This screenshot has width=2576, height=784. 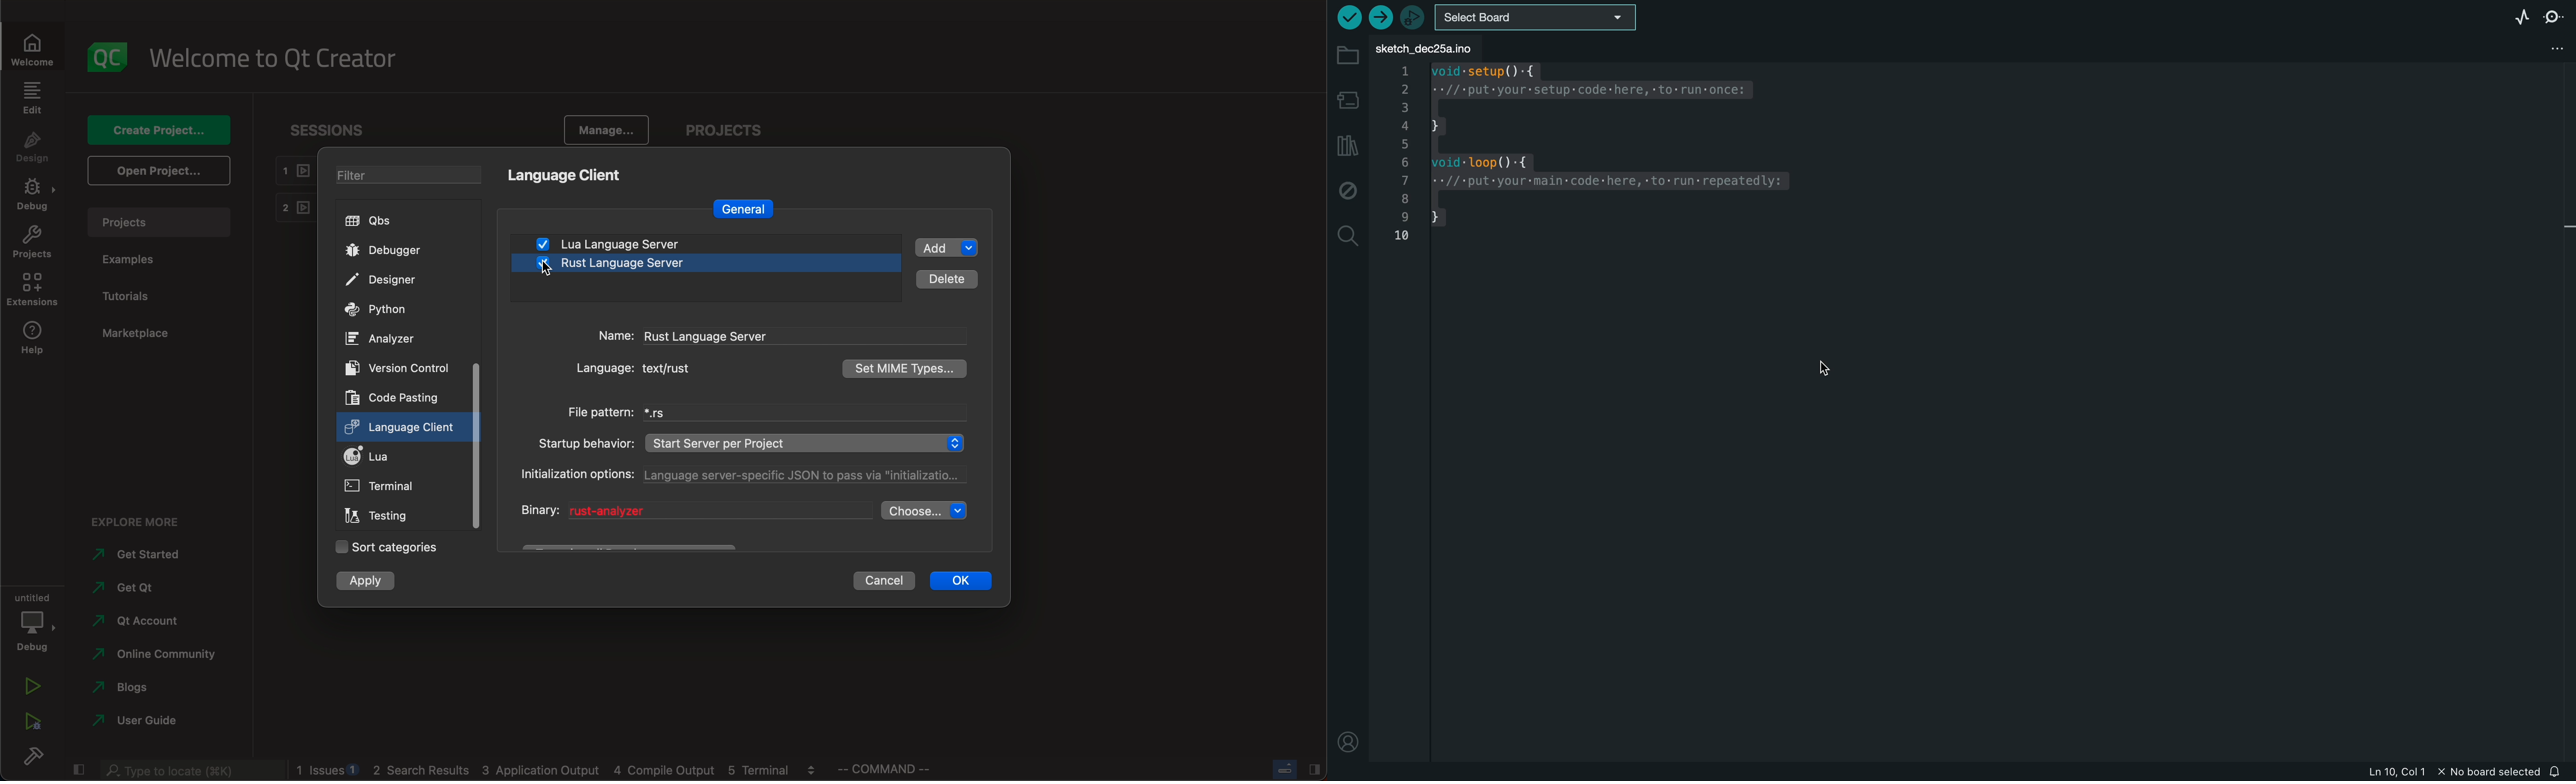 What do you see at coordinates (371, 580) in the screenshot?
I see `apply` at bounding box center [371, 580].